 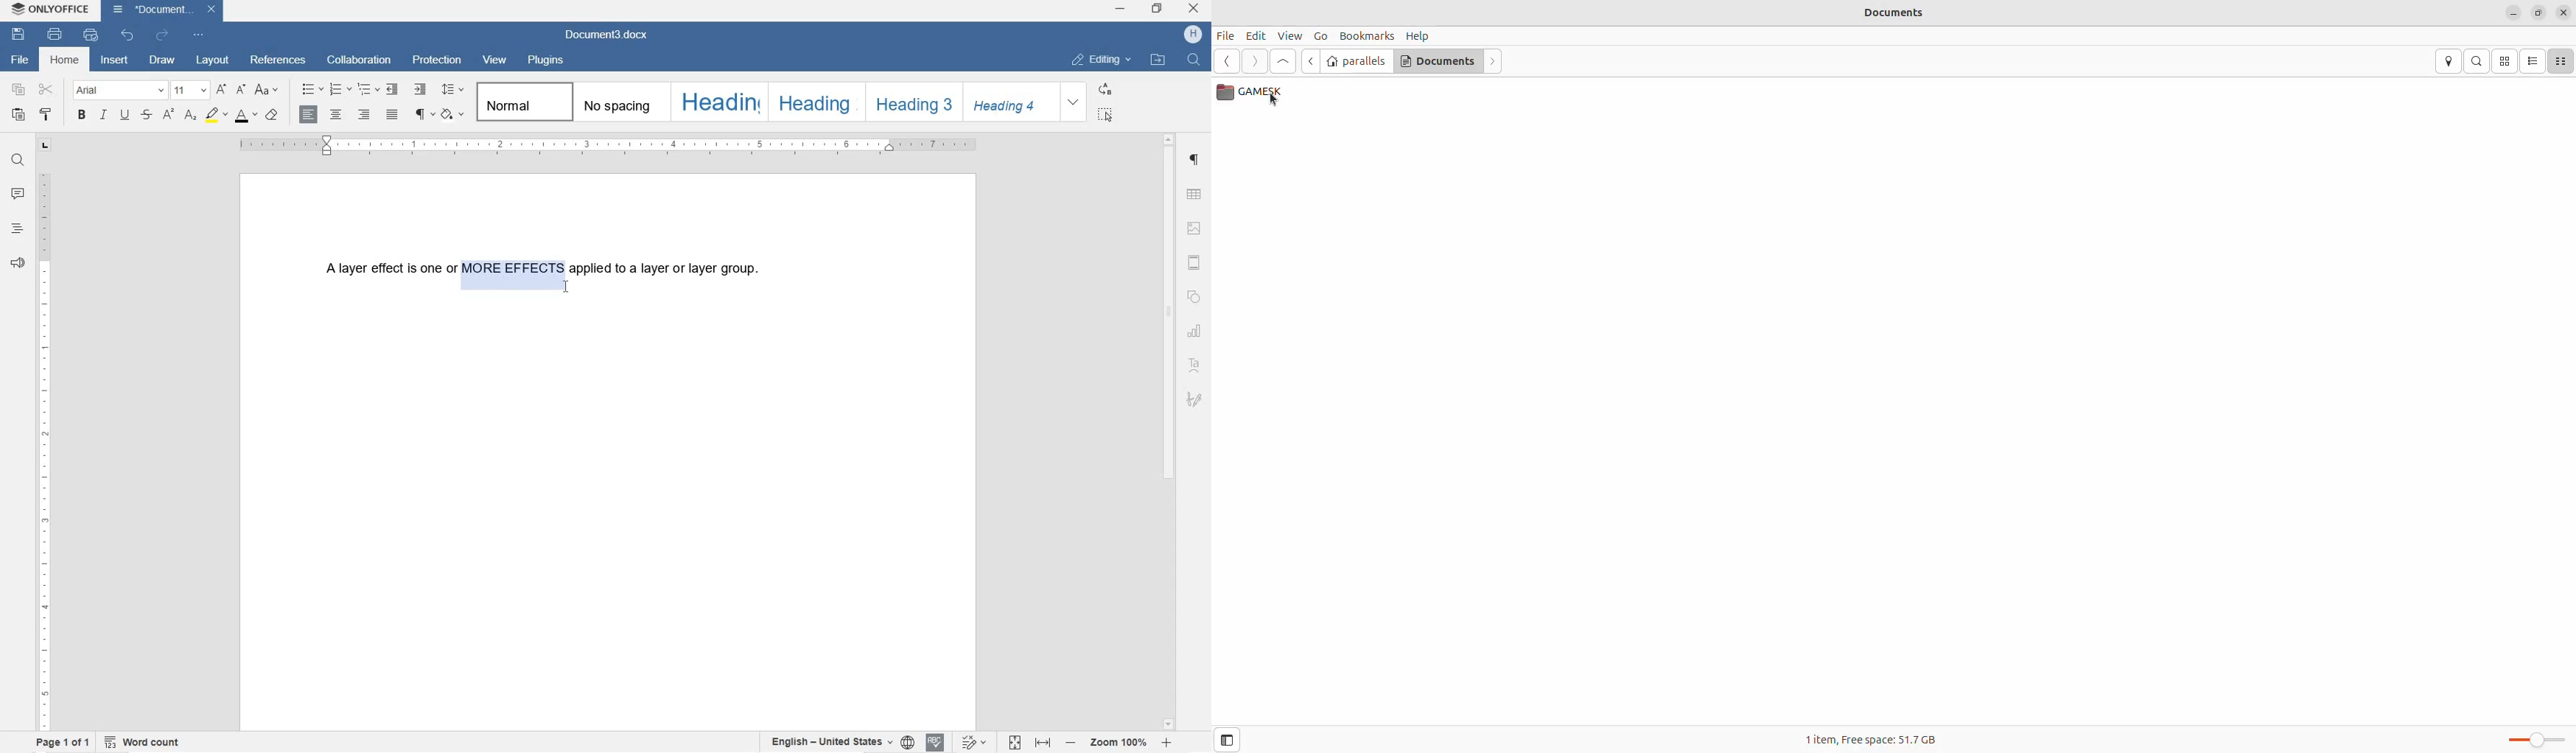 I want to click on SPELL CHECKING, so click(x=936, y=741).